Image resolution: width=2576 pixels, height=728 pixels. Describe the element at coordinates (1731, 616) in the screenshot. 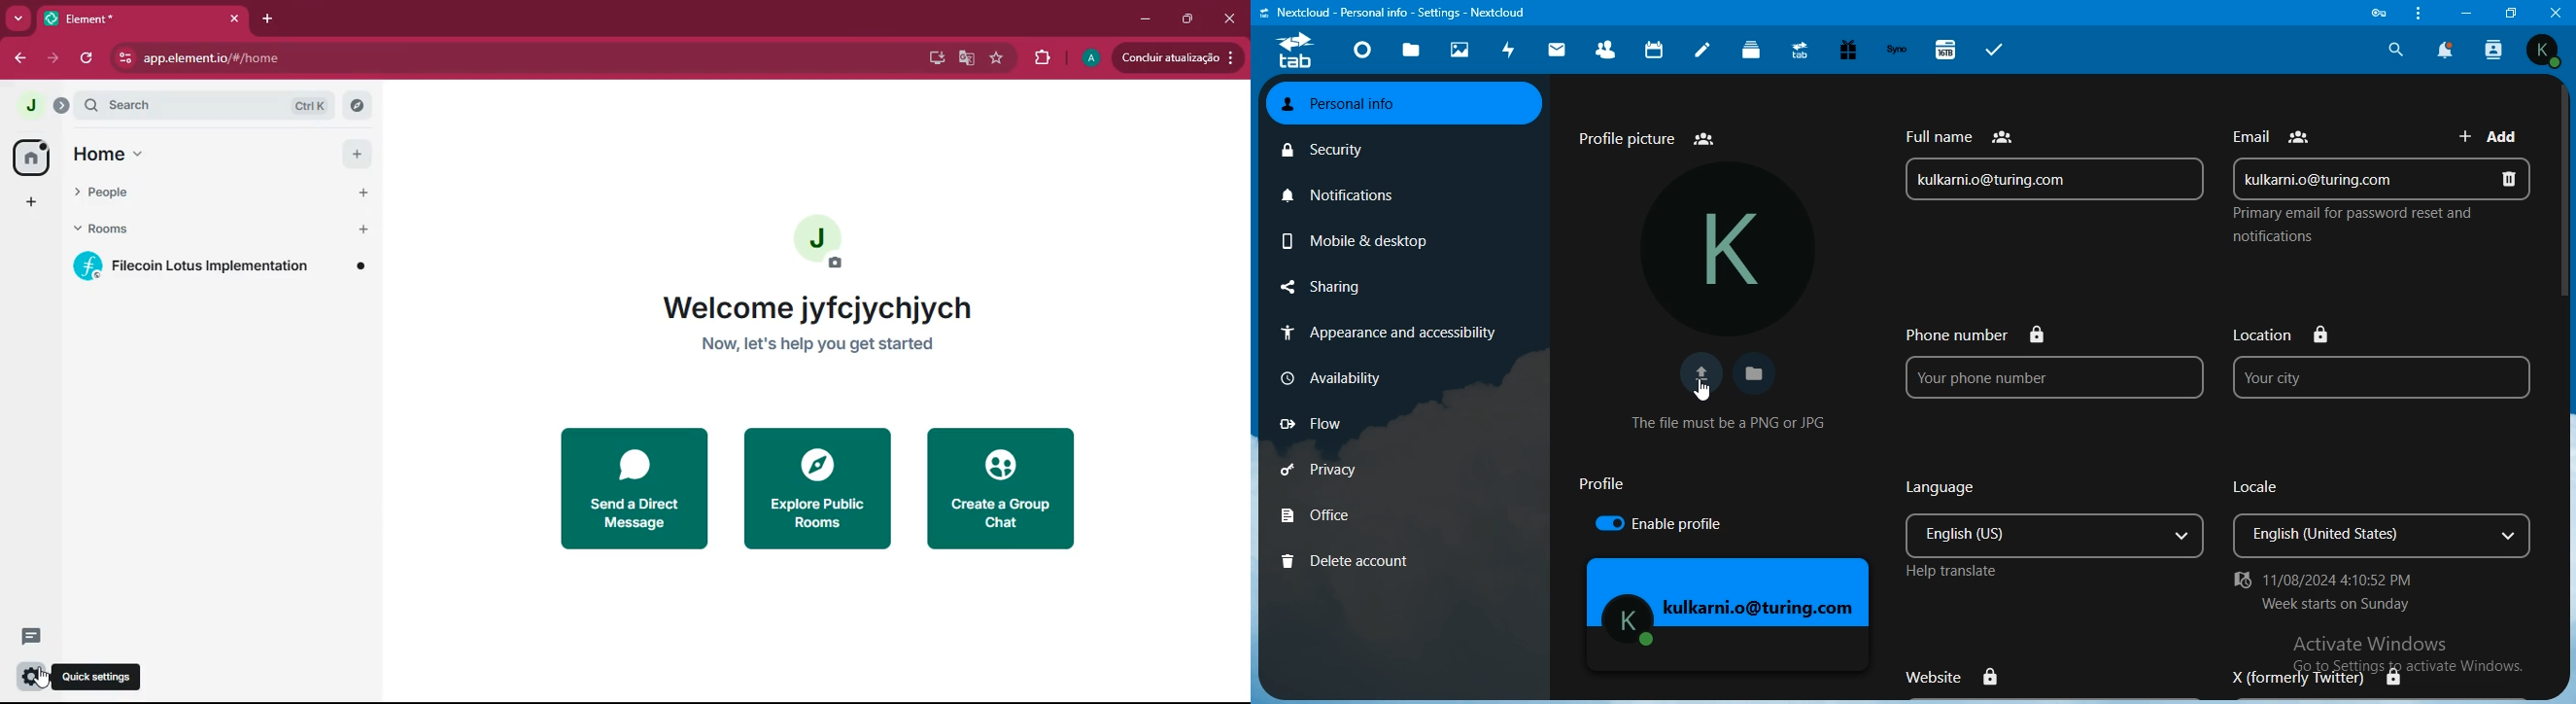

I see `mage` at that location.